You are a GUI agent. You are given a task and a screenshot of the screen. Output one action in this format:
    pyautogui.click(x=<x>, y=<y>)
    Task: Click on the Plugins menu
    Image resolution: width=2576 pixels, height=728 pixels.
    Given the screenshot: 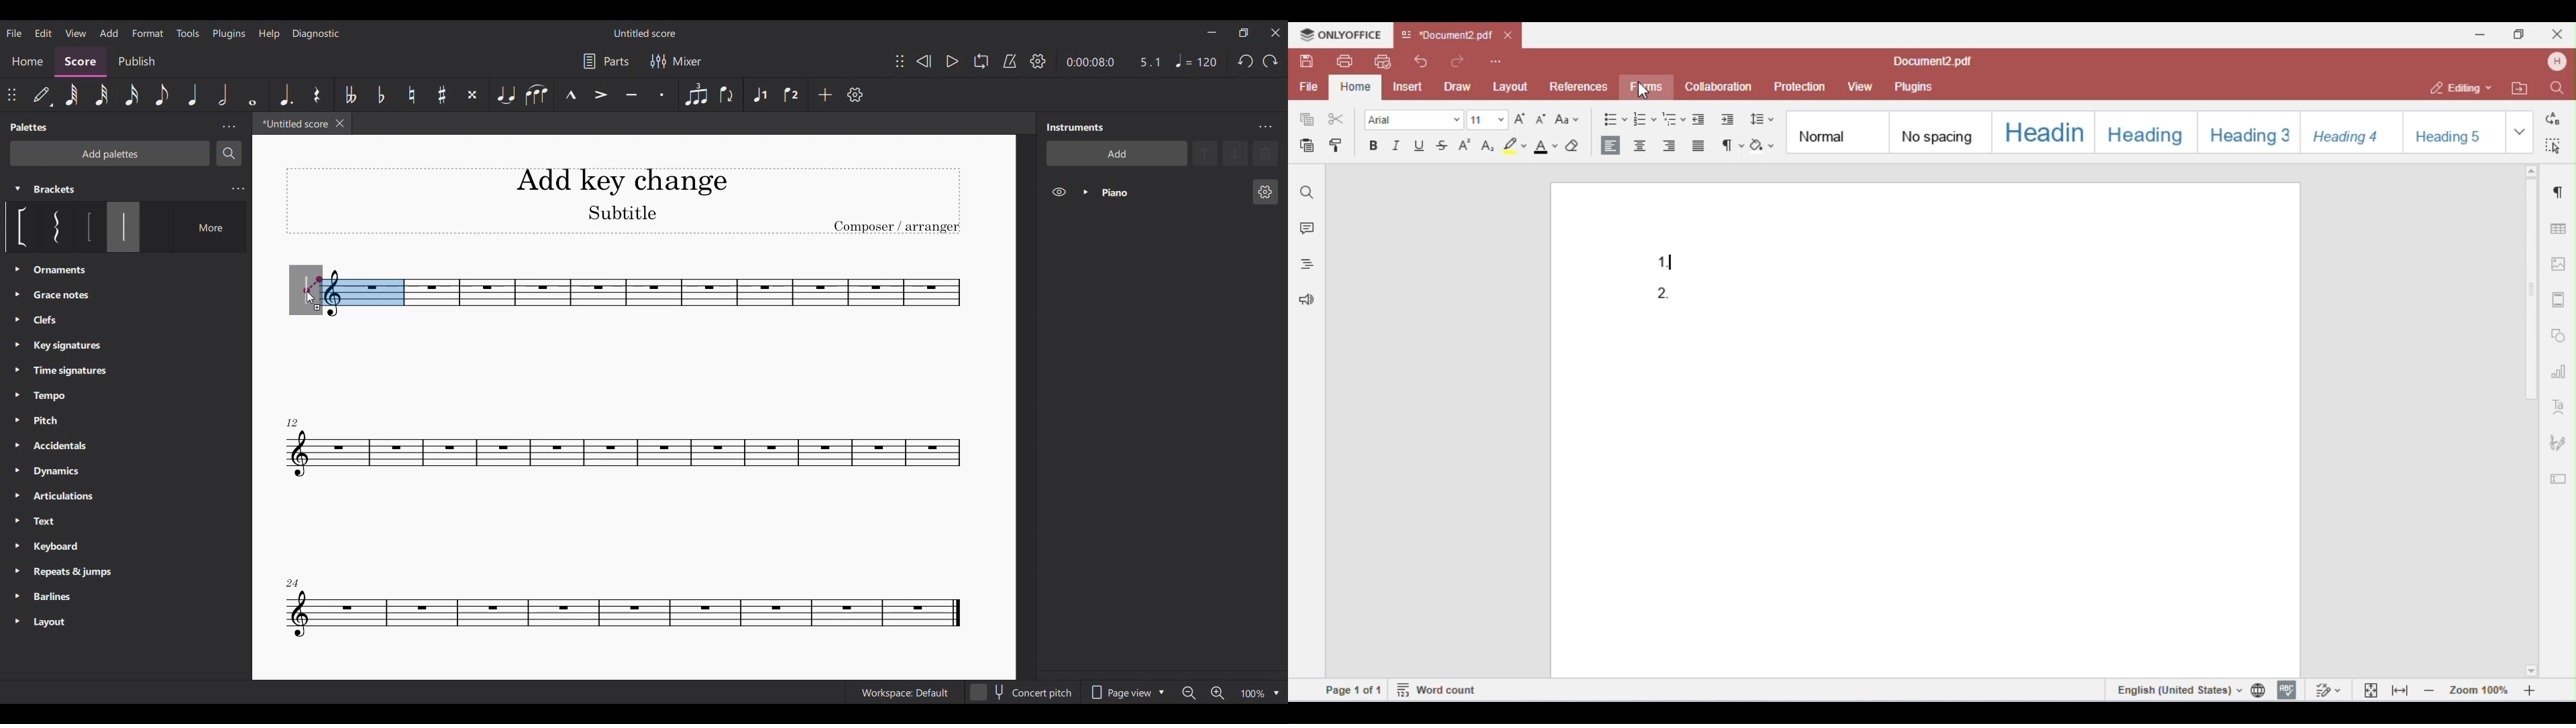 What is the action you would take?
    pyautogui.click(x=229, y=33)
    